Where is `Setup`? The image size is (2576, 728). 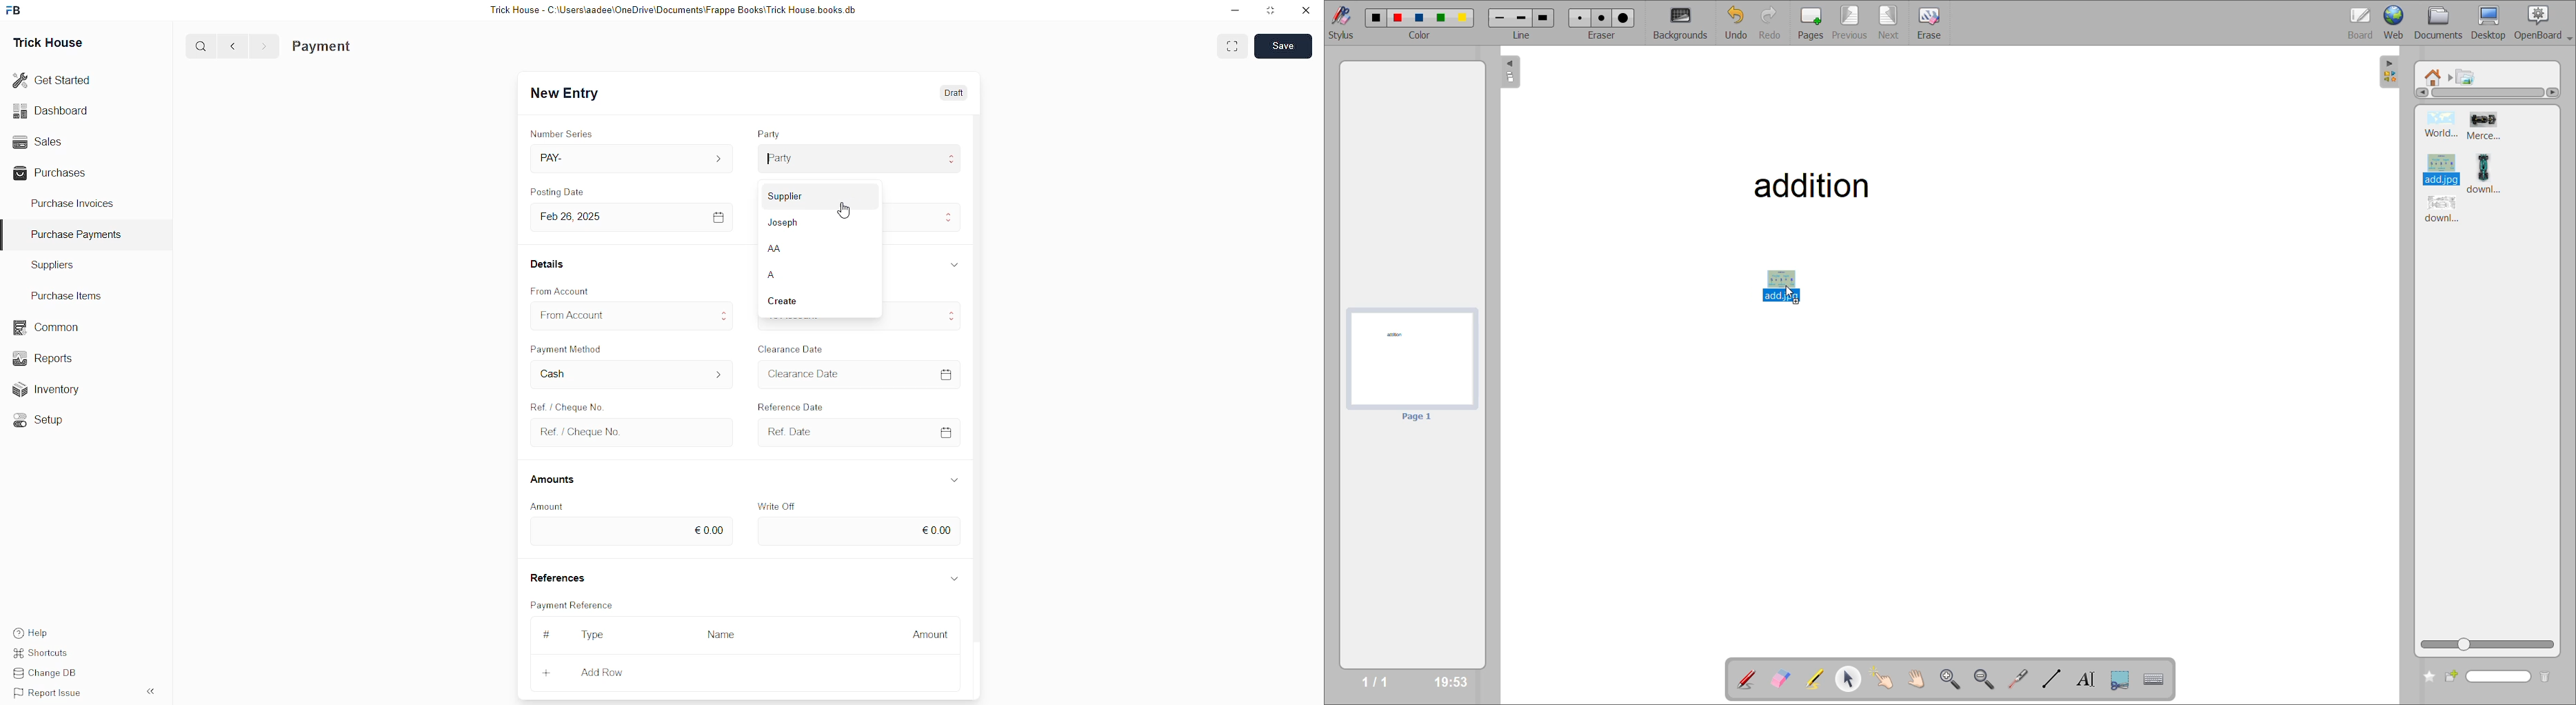
Setup is located at coordinates (37, 419).